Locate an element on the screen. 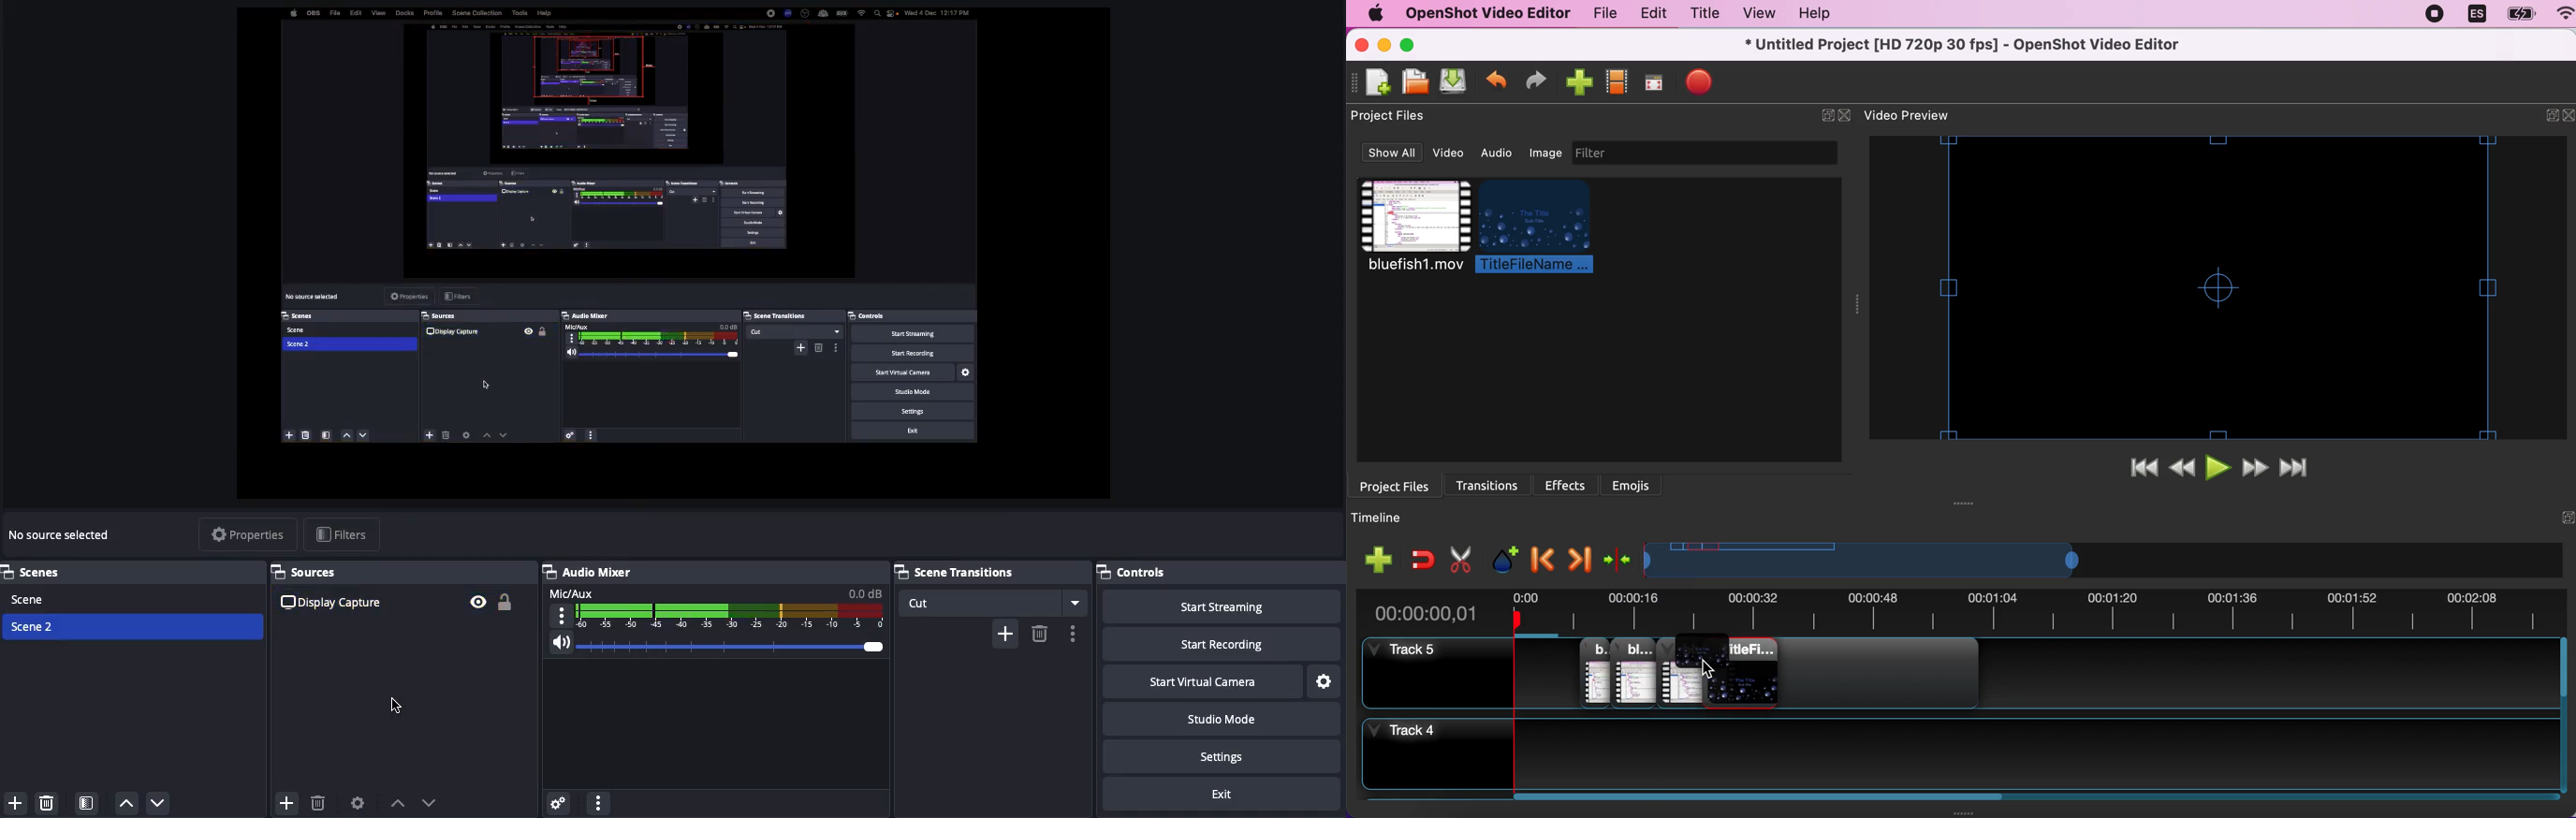  Audio mixer is located at coordinates (590, 572).